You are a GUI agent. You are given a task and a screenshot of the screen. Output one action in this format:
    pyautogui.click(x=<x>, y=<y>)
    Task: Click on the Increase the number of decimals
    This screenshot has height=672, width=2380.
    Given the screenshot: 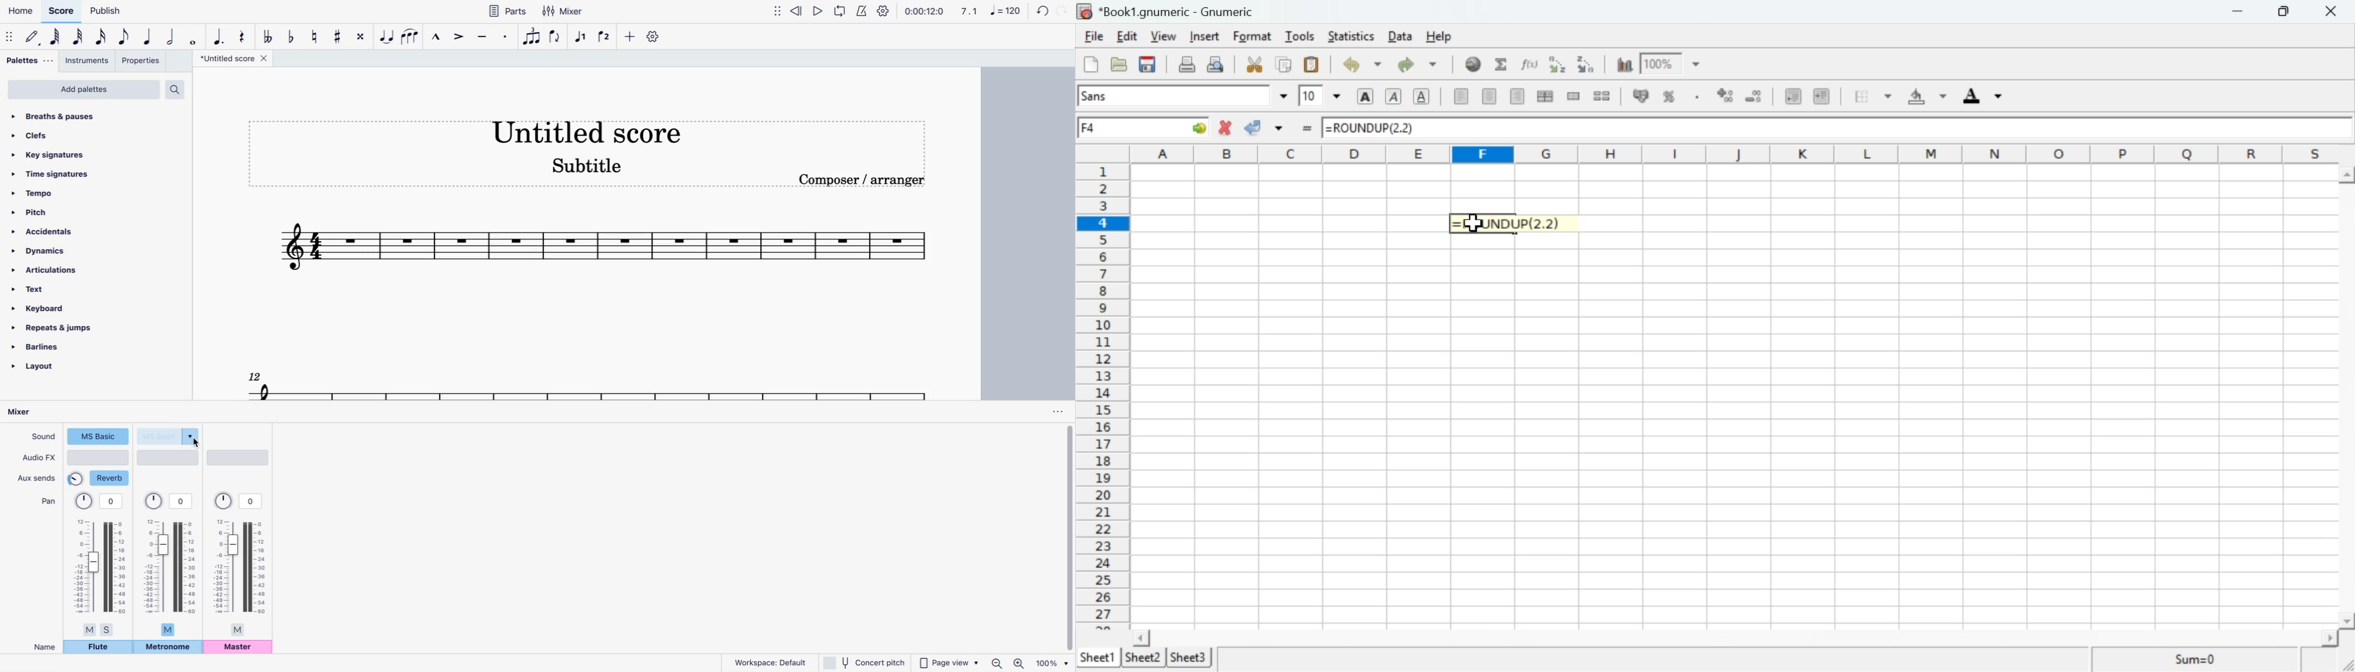 What is the action you would take?
    pyautogui.click(x=1725, y=94)
    